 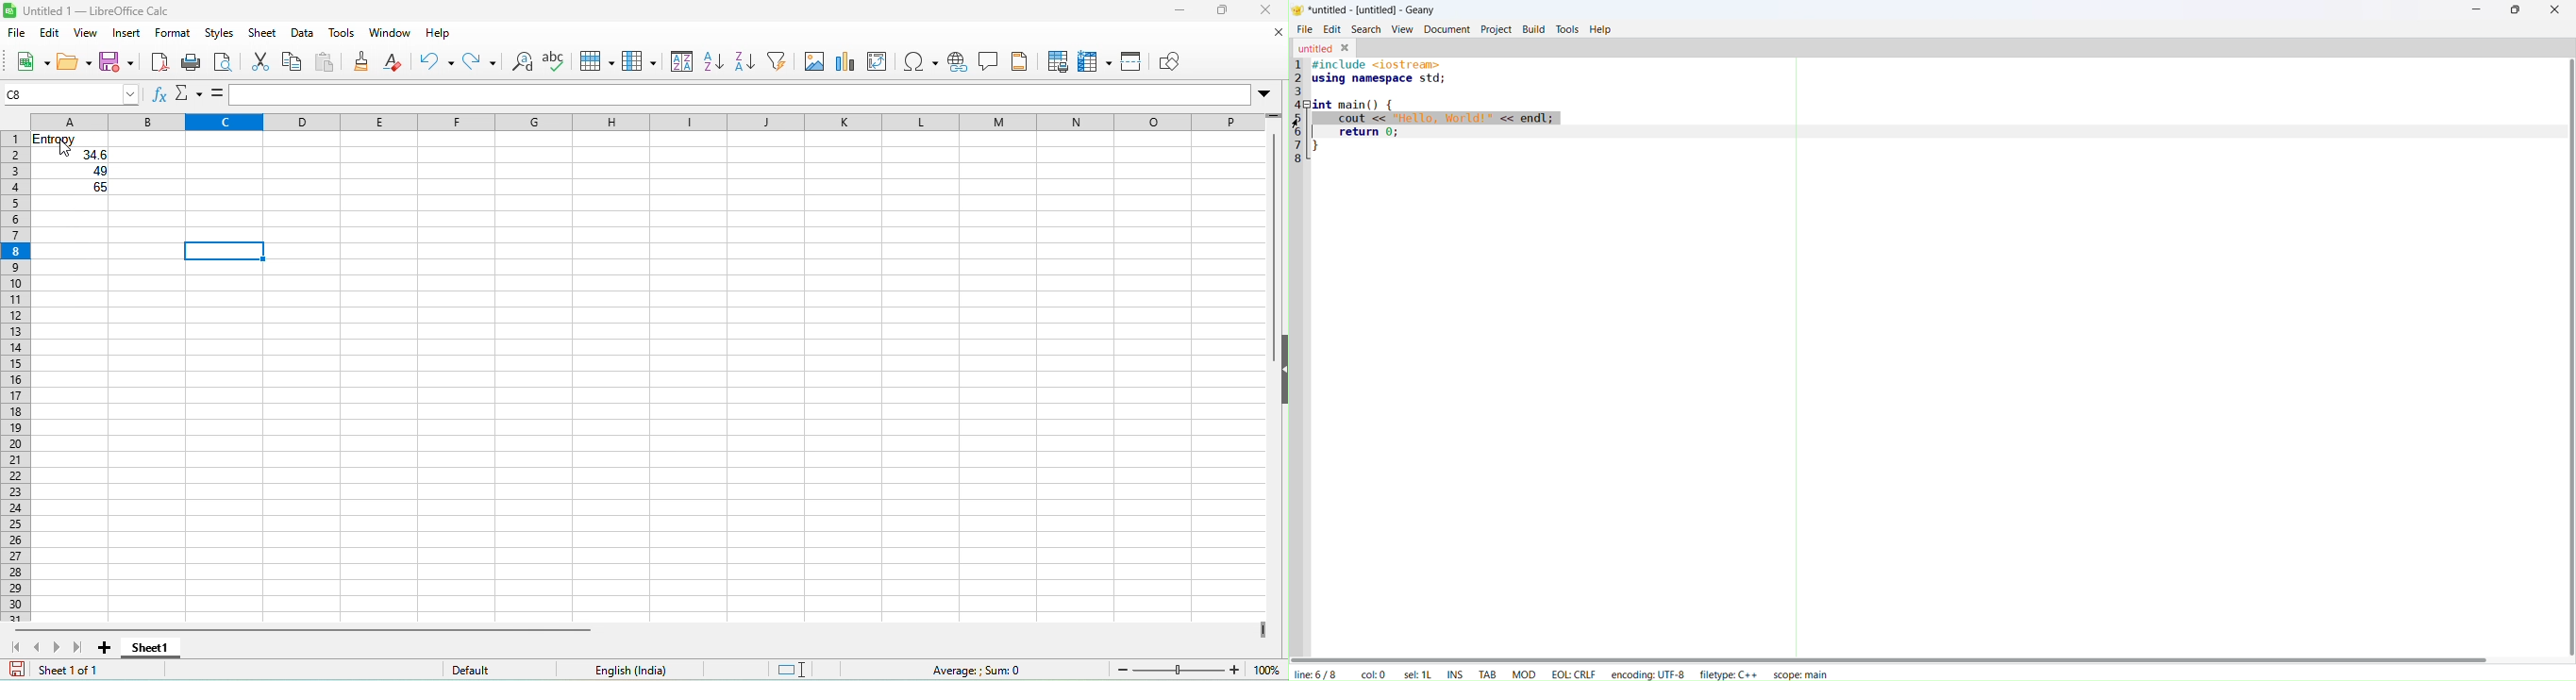 What do you see at coordinates (1524, 673) in the screenshot?
I see `mod` at bounding box center [1524, 673].